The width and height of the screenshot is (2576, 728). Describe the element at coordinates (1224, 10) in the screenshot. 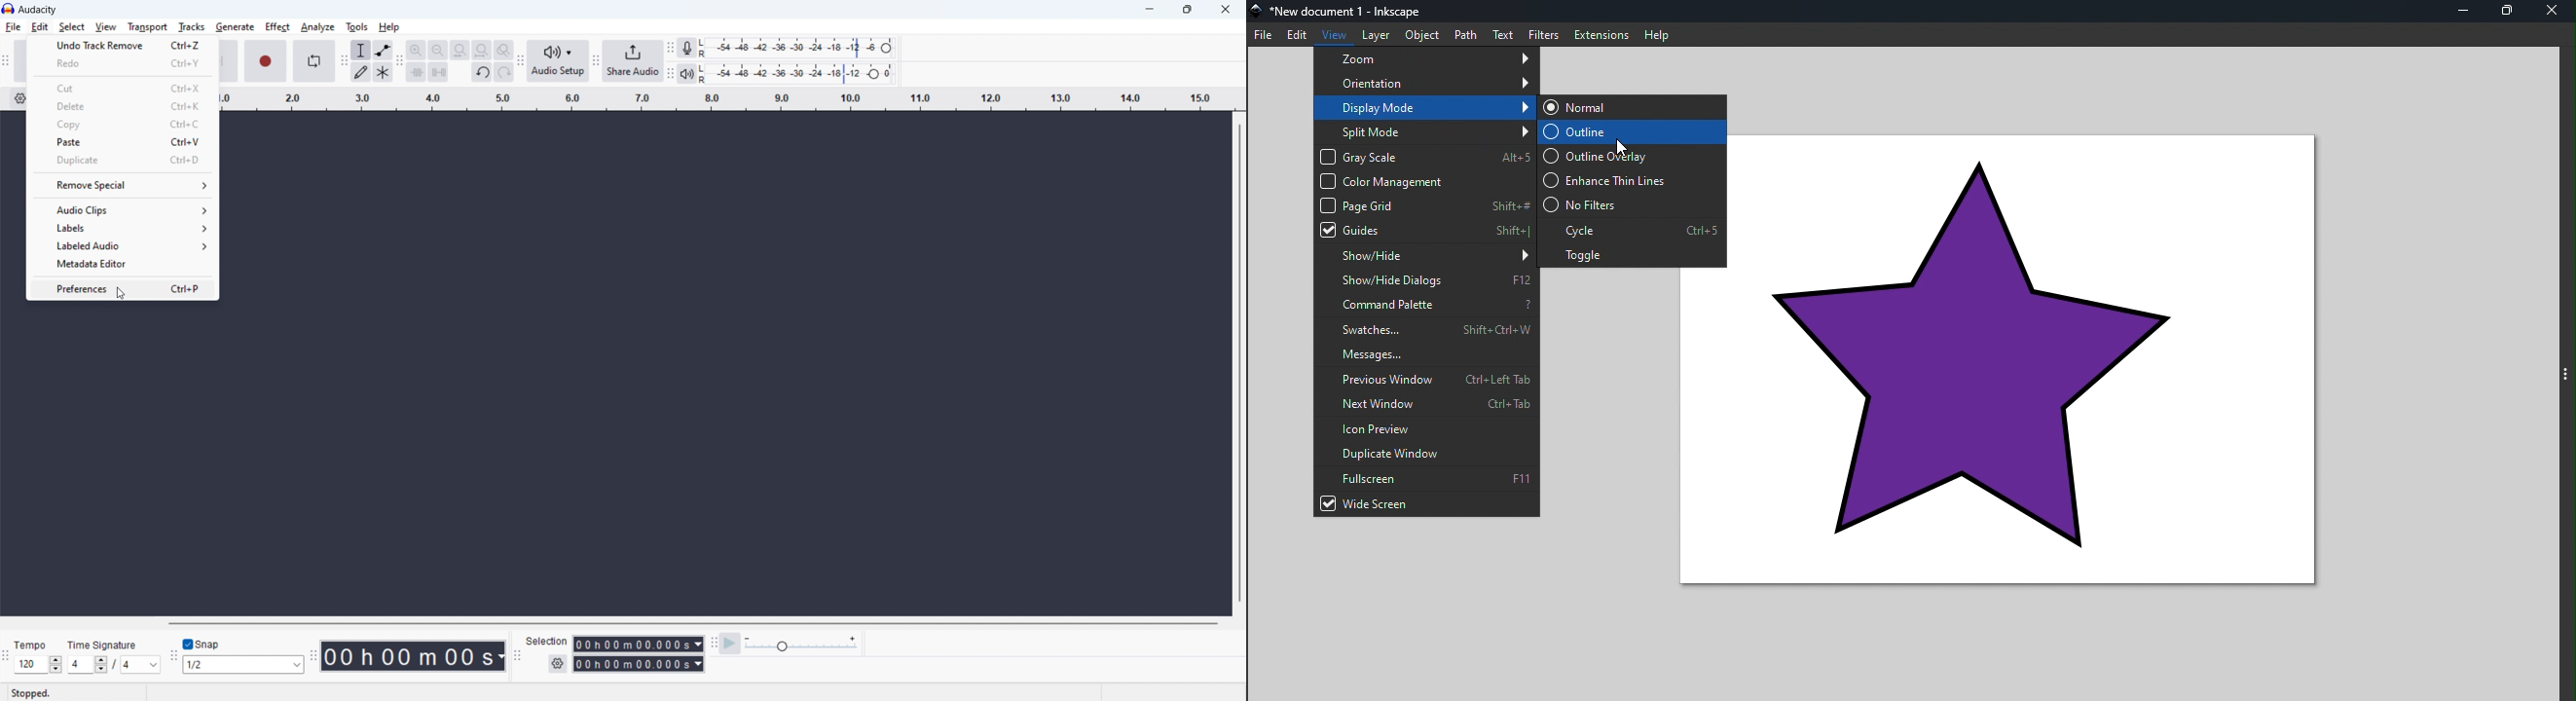

I see `close` at that location.